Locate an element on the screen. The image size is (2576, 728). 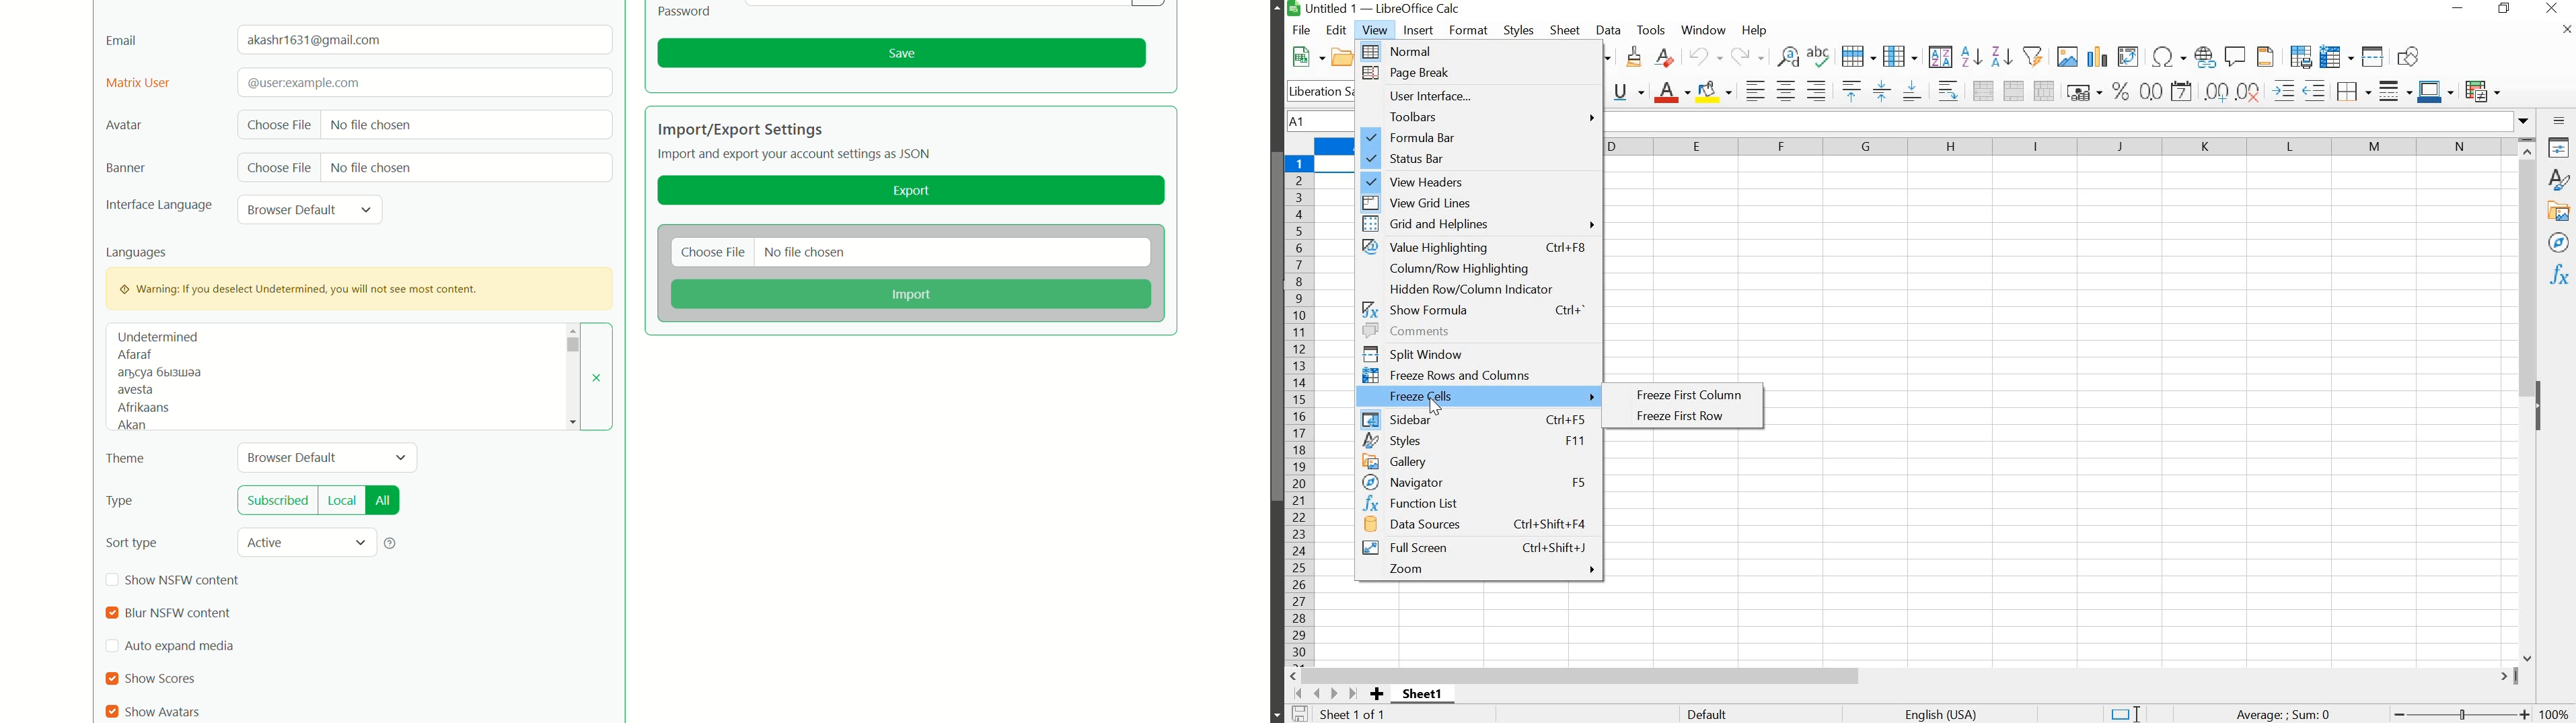
GRID AND HELPLINES is located at coordinates (1480, 225).